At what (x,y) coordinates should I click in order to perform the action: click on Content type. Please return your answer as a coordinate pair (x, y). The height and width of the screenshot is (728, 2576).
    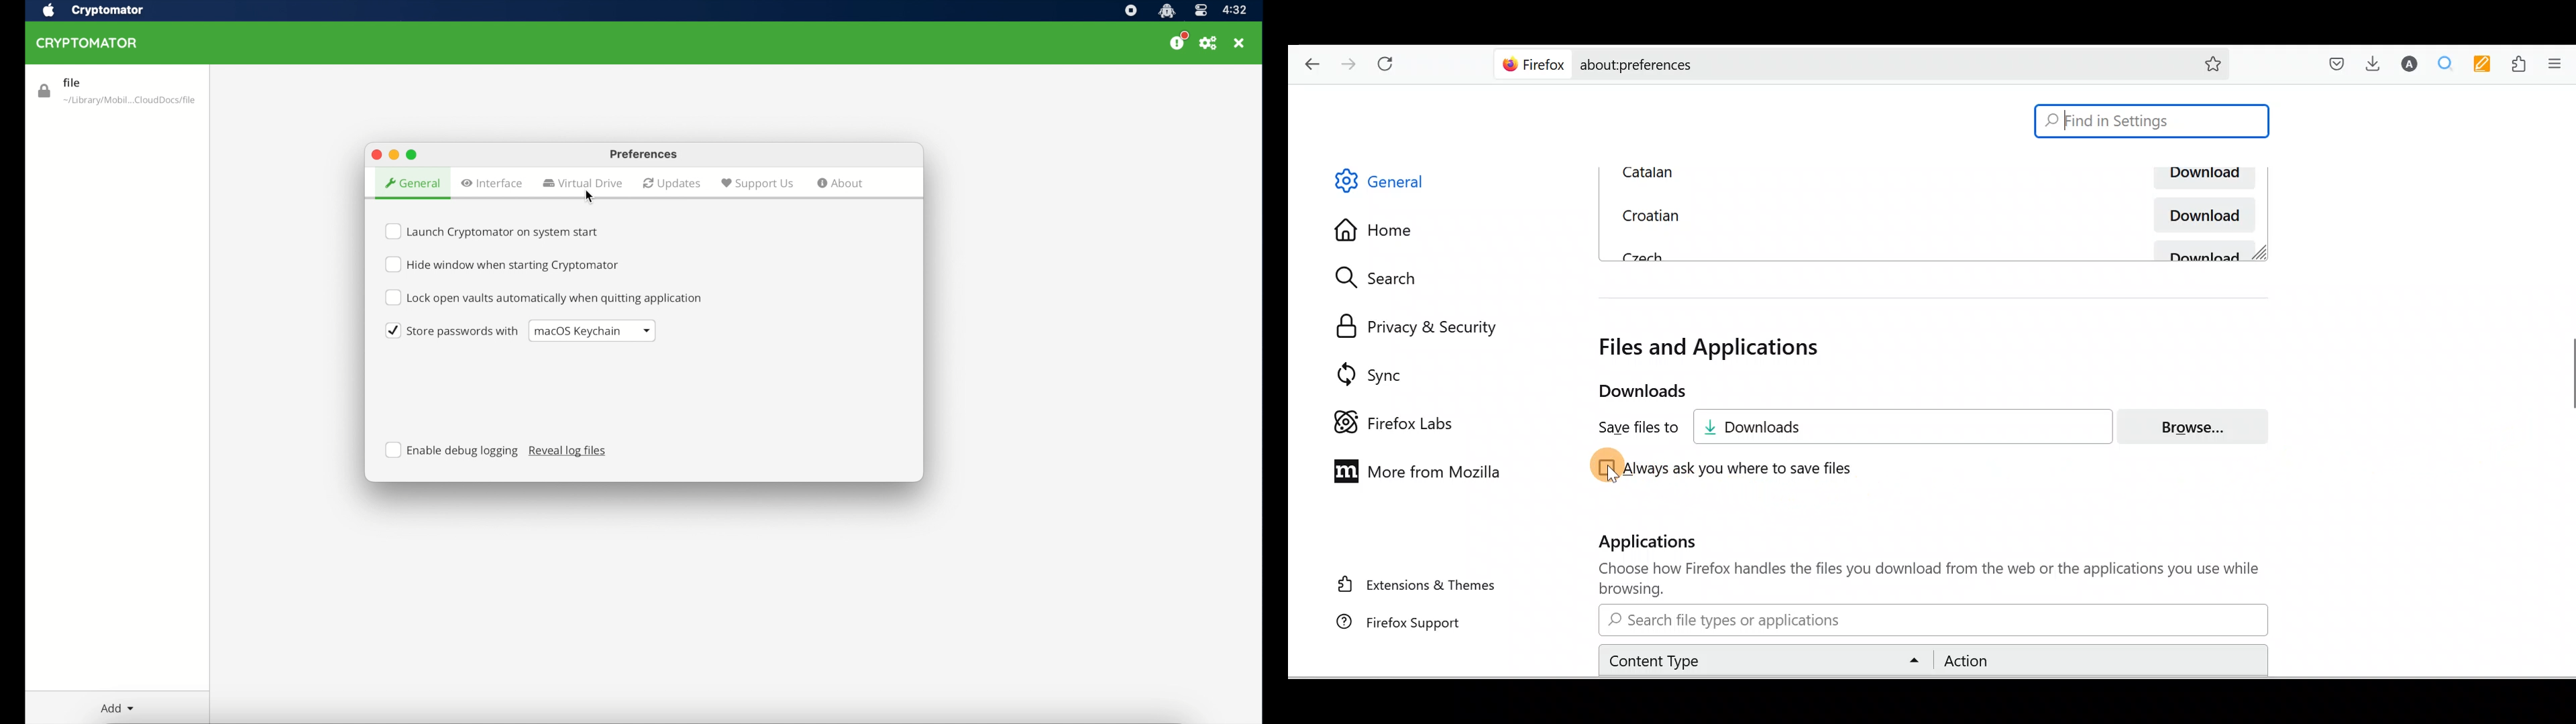
    Looking at the image, I should click on (1768, 660).